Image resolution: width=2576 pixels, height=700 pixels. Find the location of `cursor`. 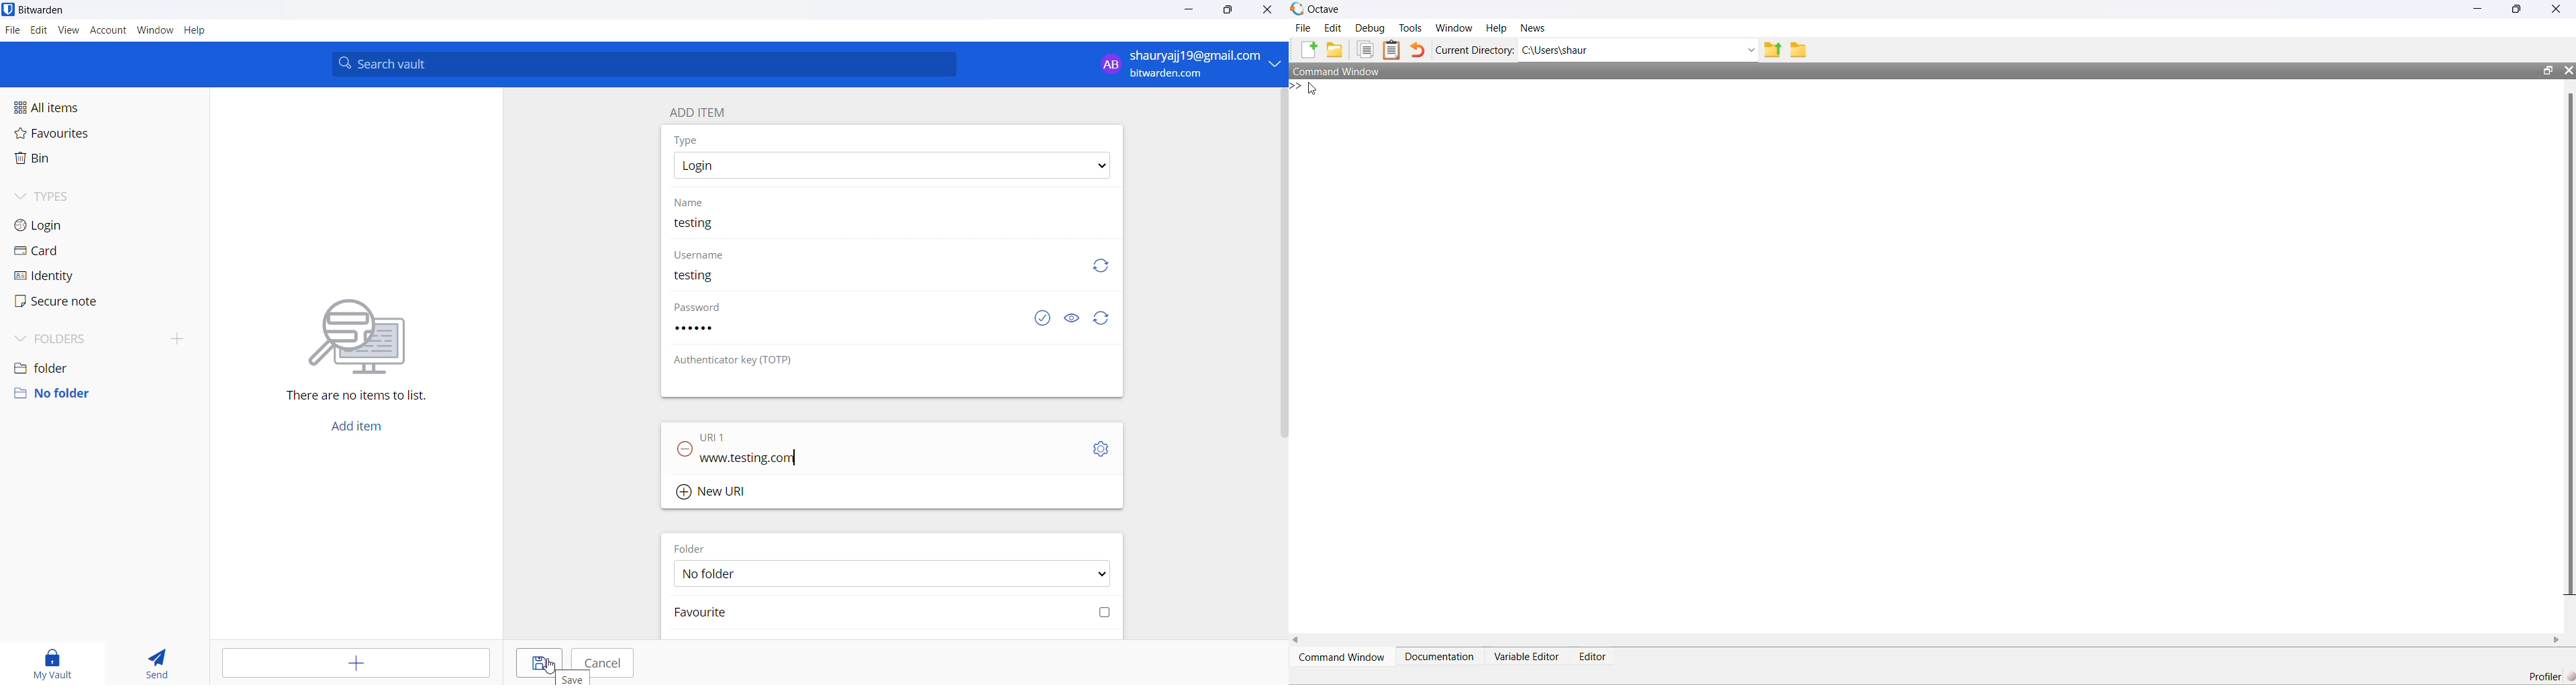

cursor is located at coordinates (552, 668).